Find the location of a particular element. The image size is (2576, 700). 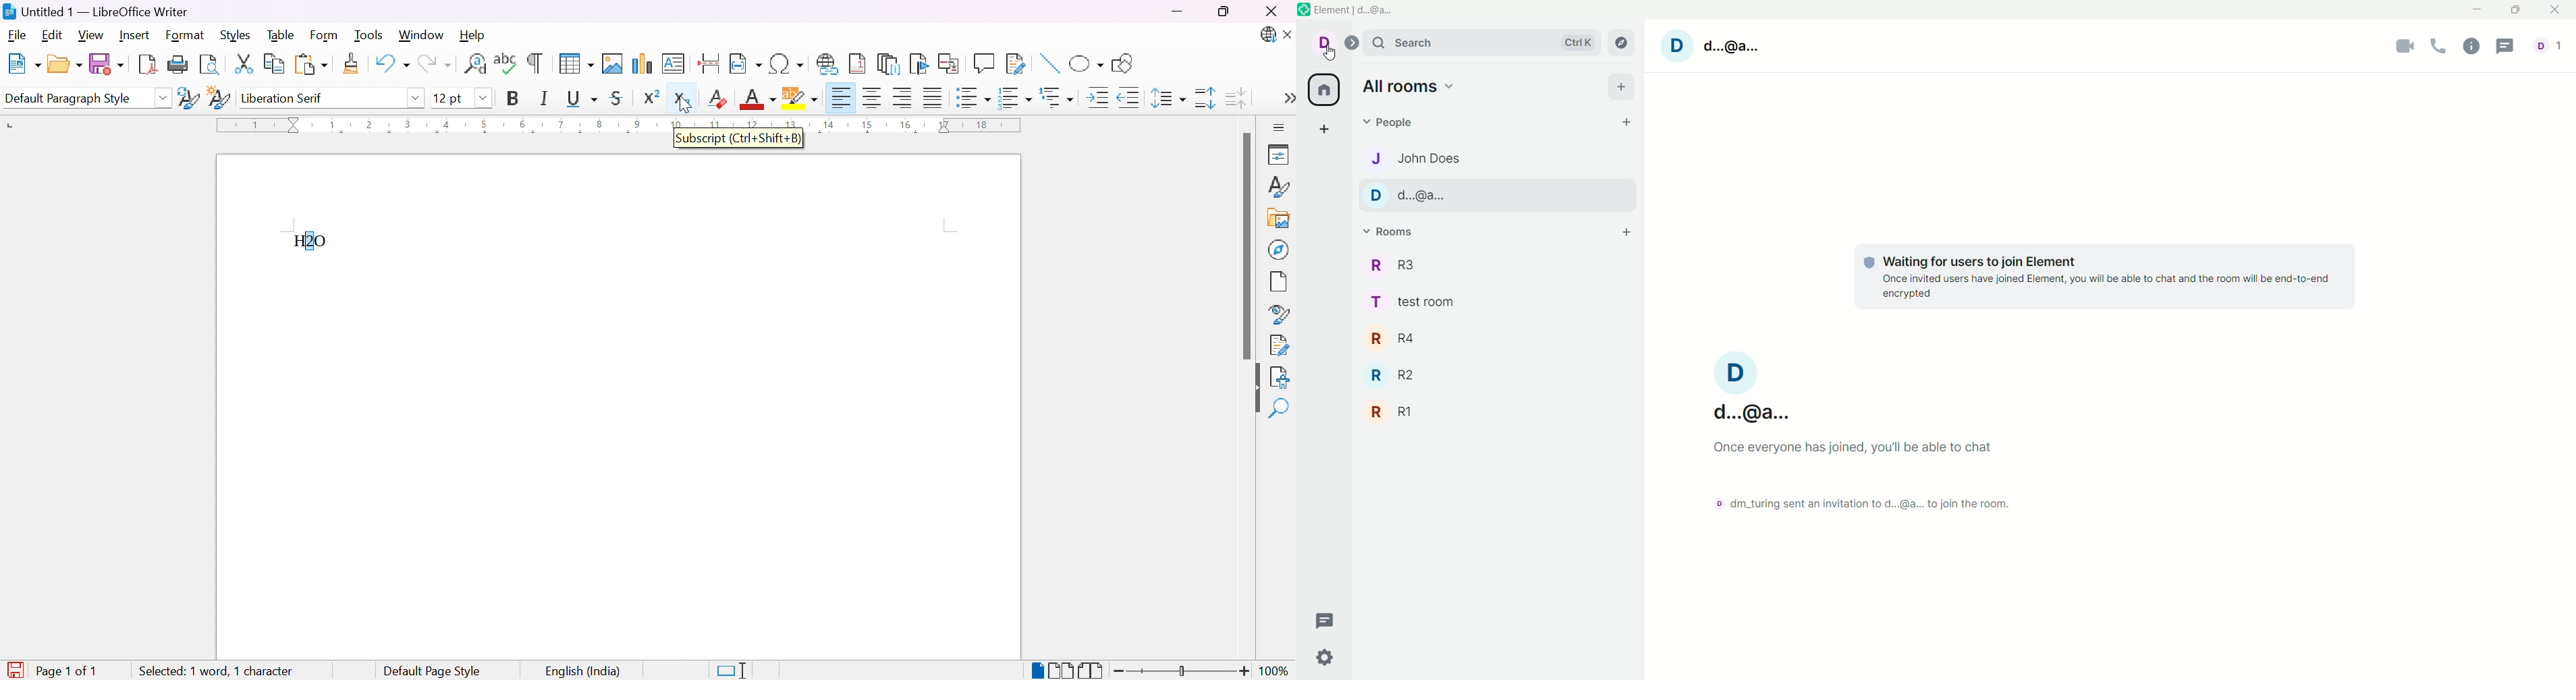

Once everyone has joined, you'll be able to chat is located at coordinates (1851, 447).